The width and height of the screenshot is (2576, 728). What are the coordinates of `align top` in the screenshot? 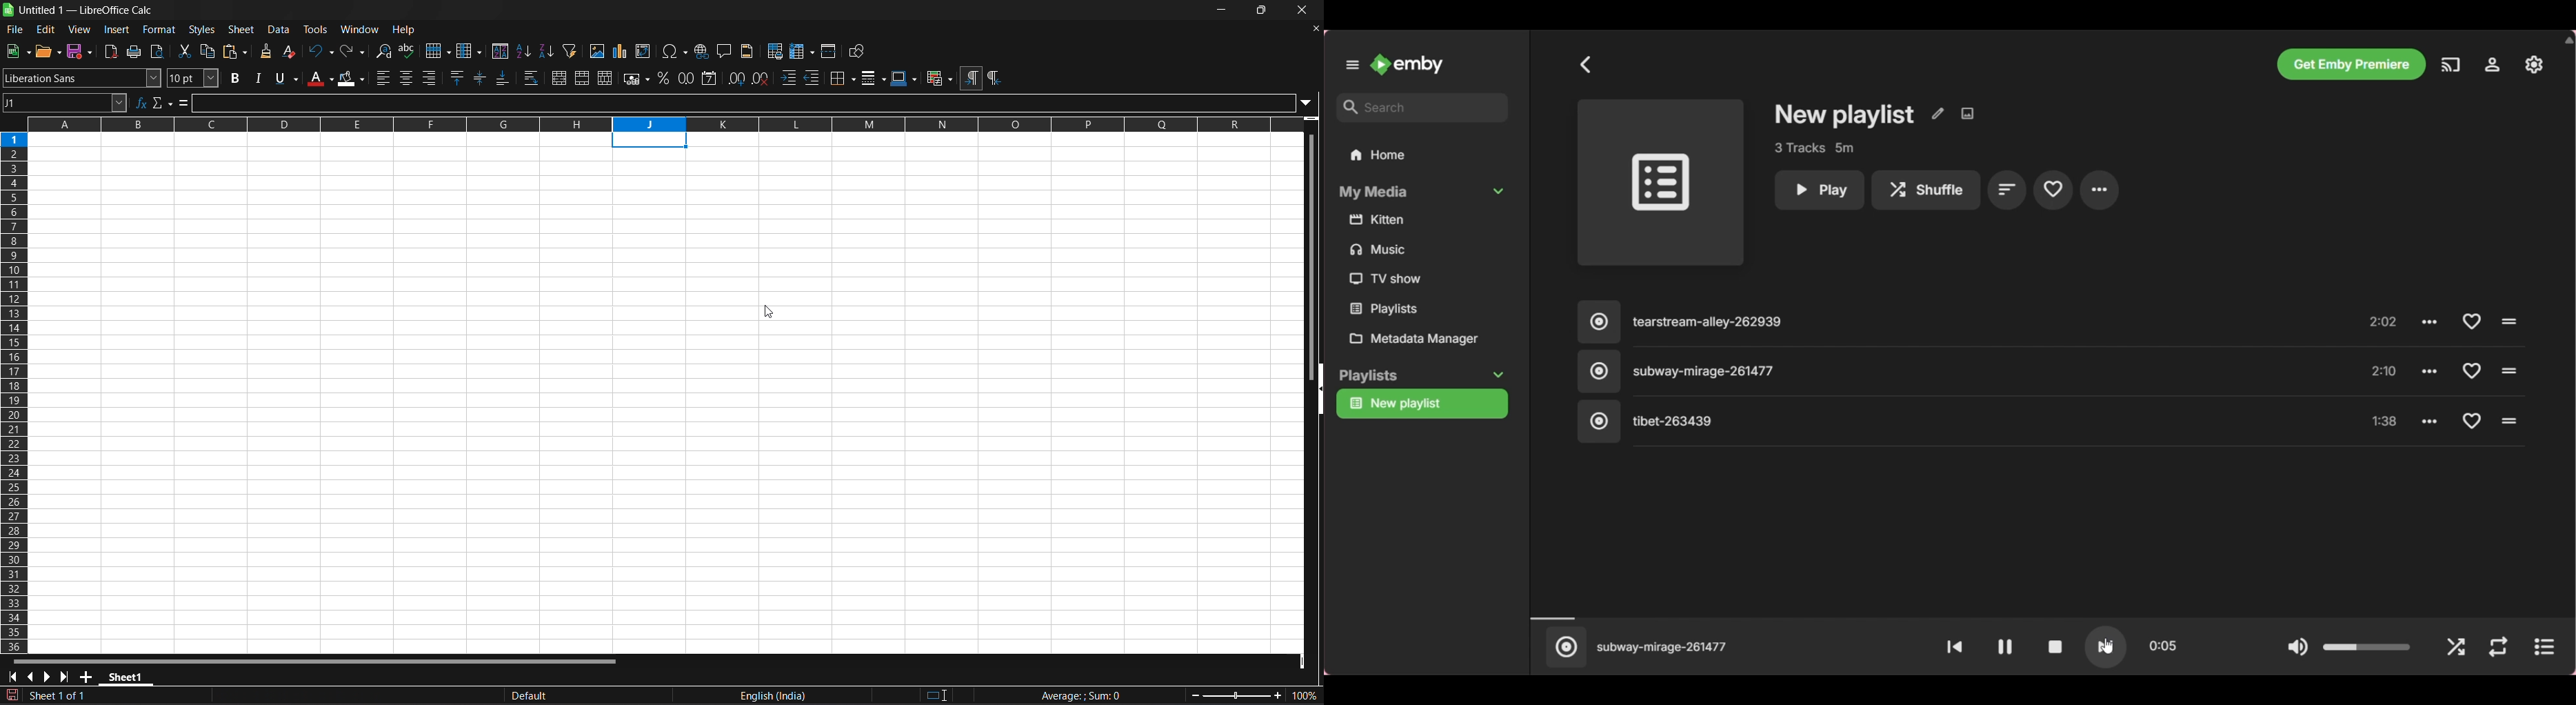 It's located at (458, 78).